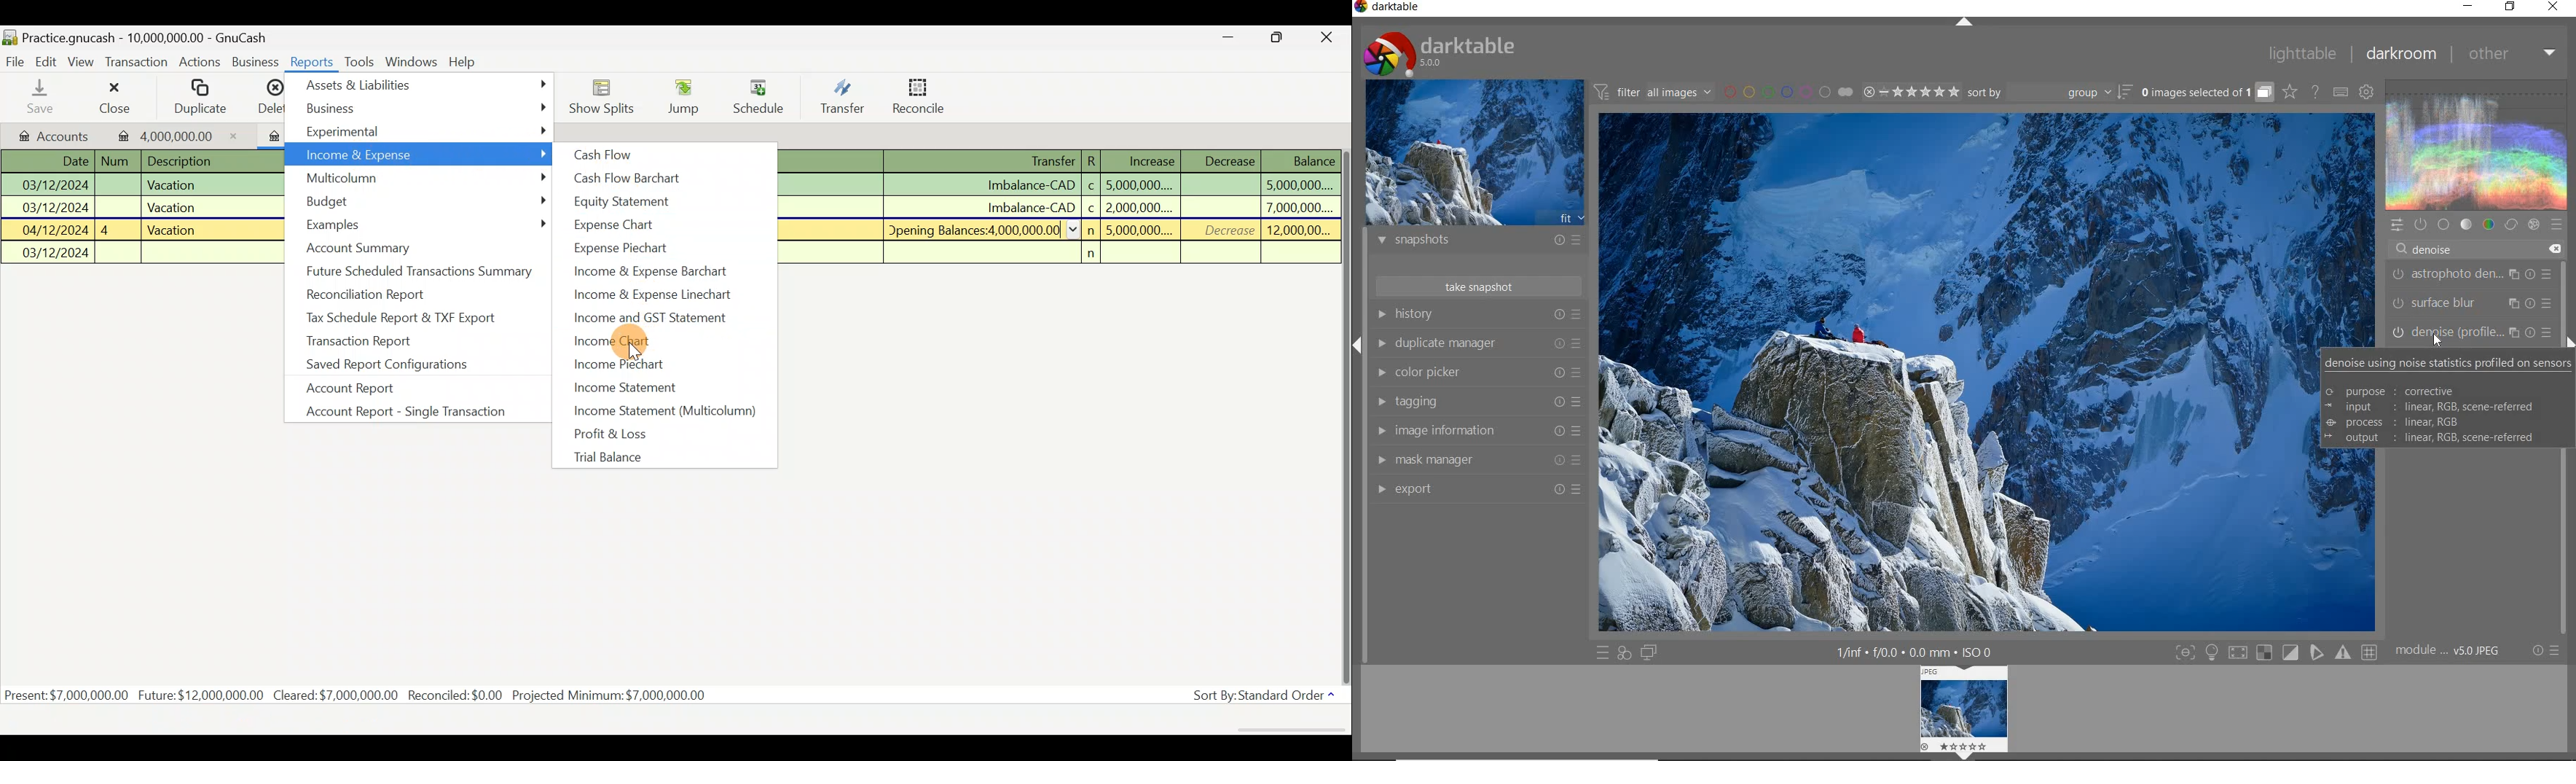 Image resolution: width=2576 pixels, height=784 pixels. I want to click on take snapshot, so click(1481, 286).